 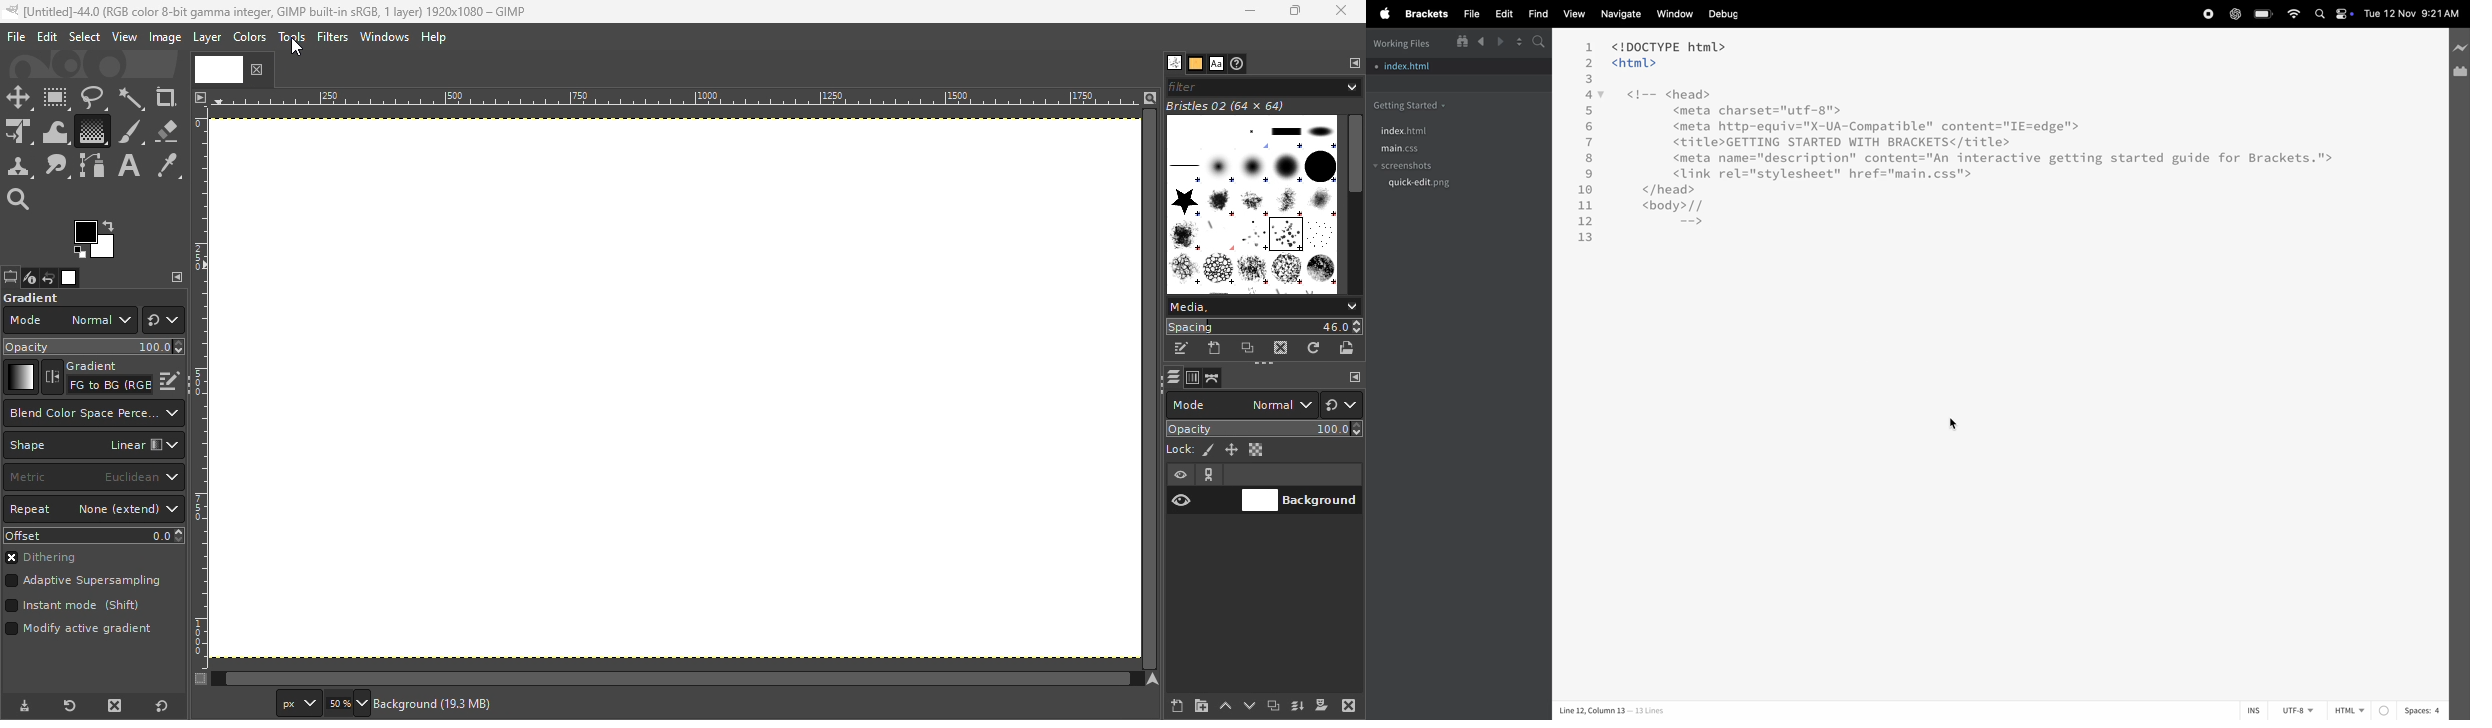 What do you see at coordinates (69, 320) in the screenshot?
I see `Mode` at bounding box center [69, 320].